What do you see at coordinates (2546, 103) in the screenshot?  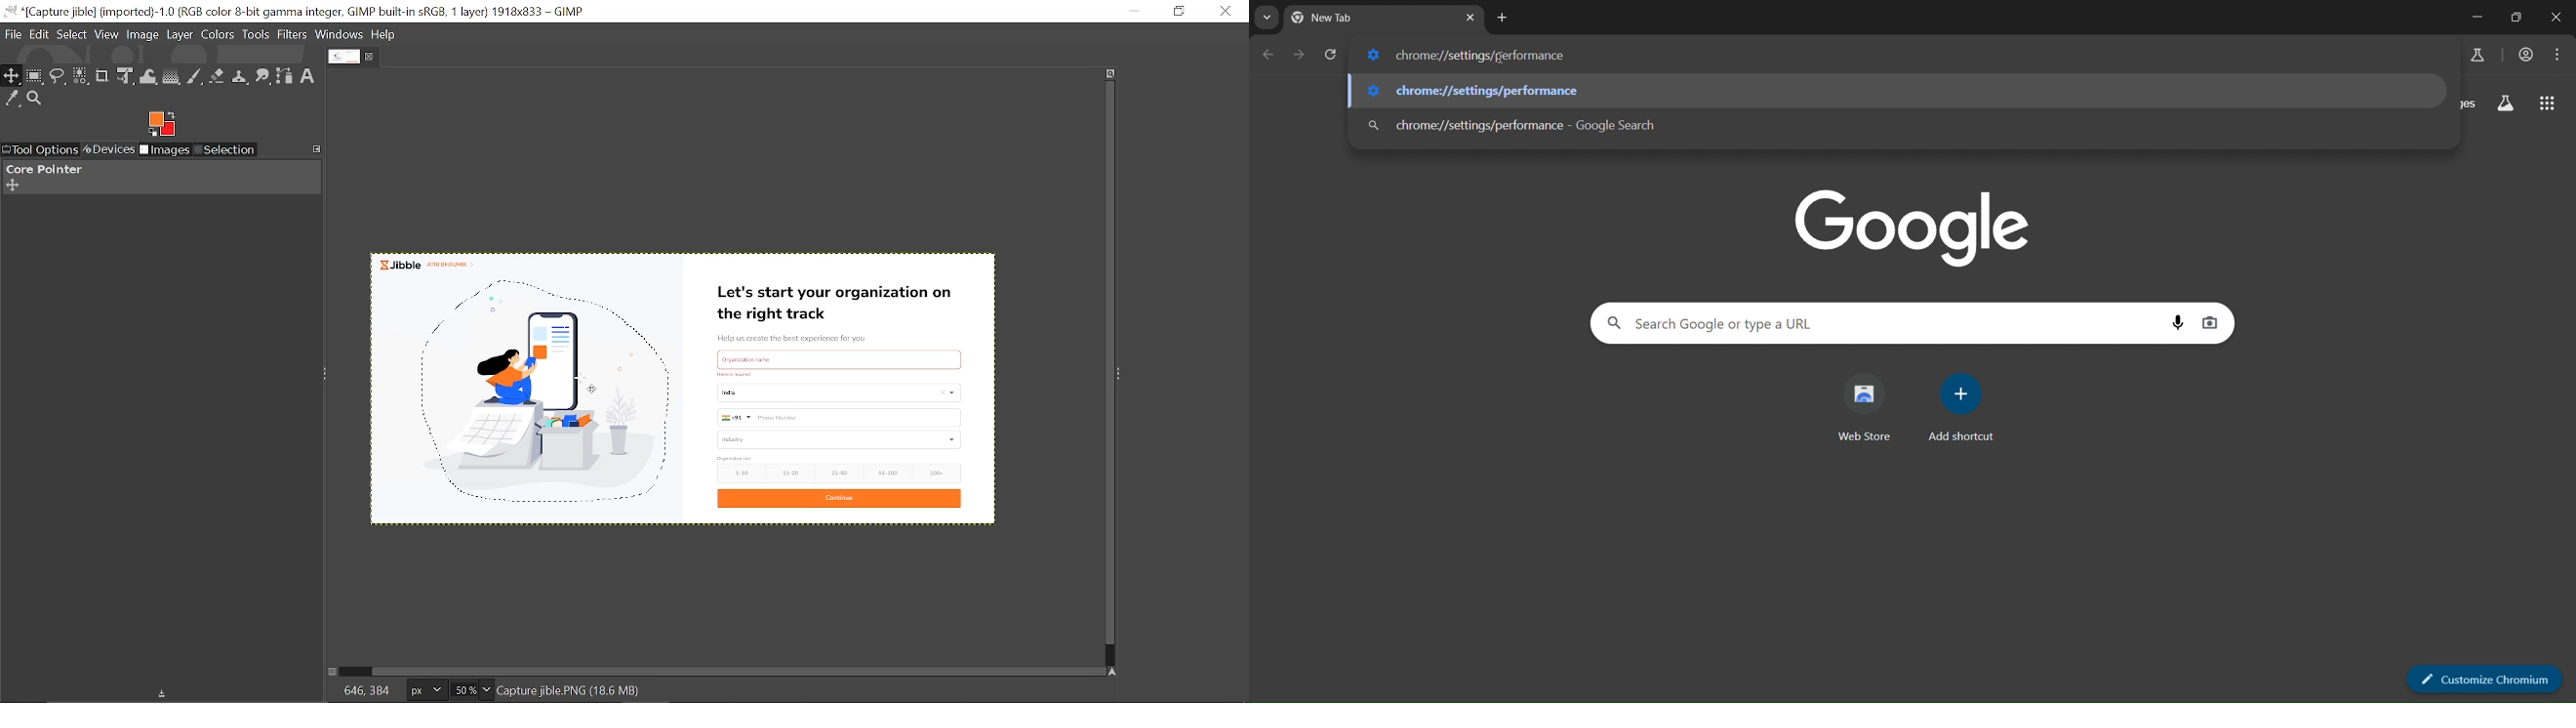 I see `google apps` at bounding box center [2546, 103].